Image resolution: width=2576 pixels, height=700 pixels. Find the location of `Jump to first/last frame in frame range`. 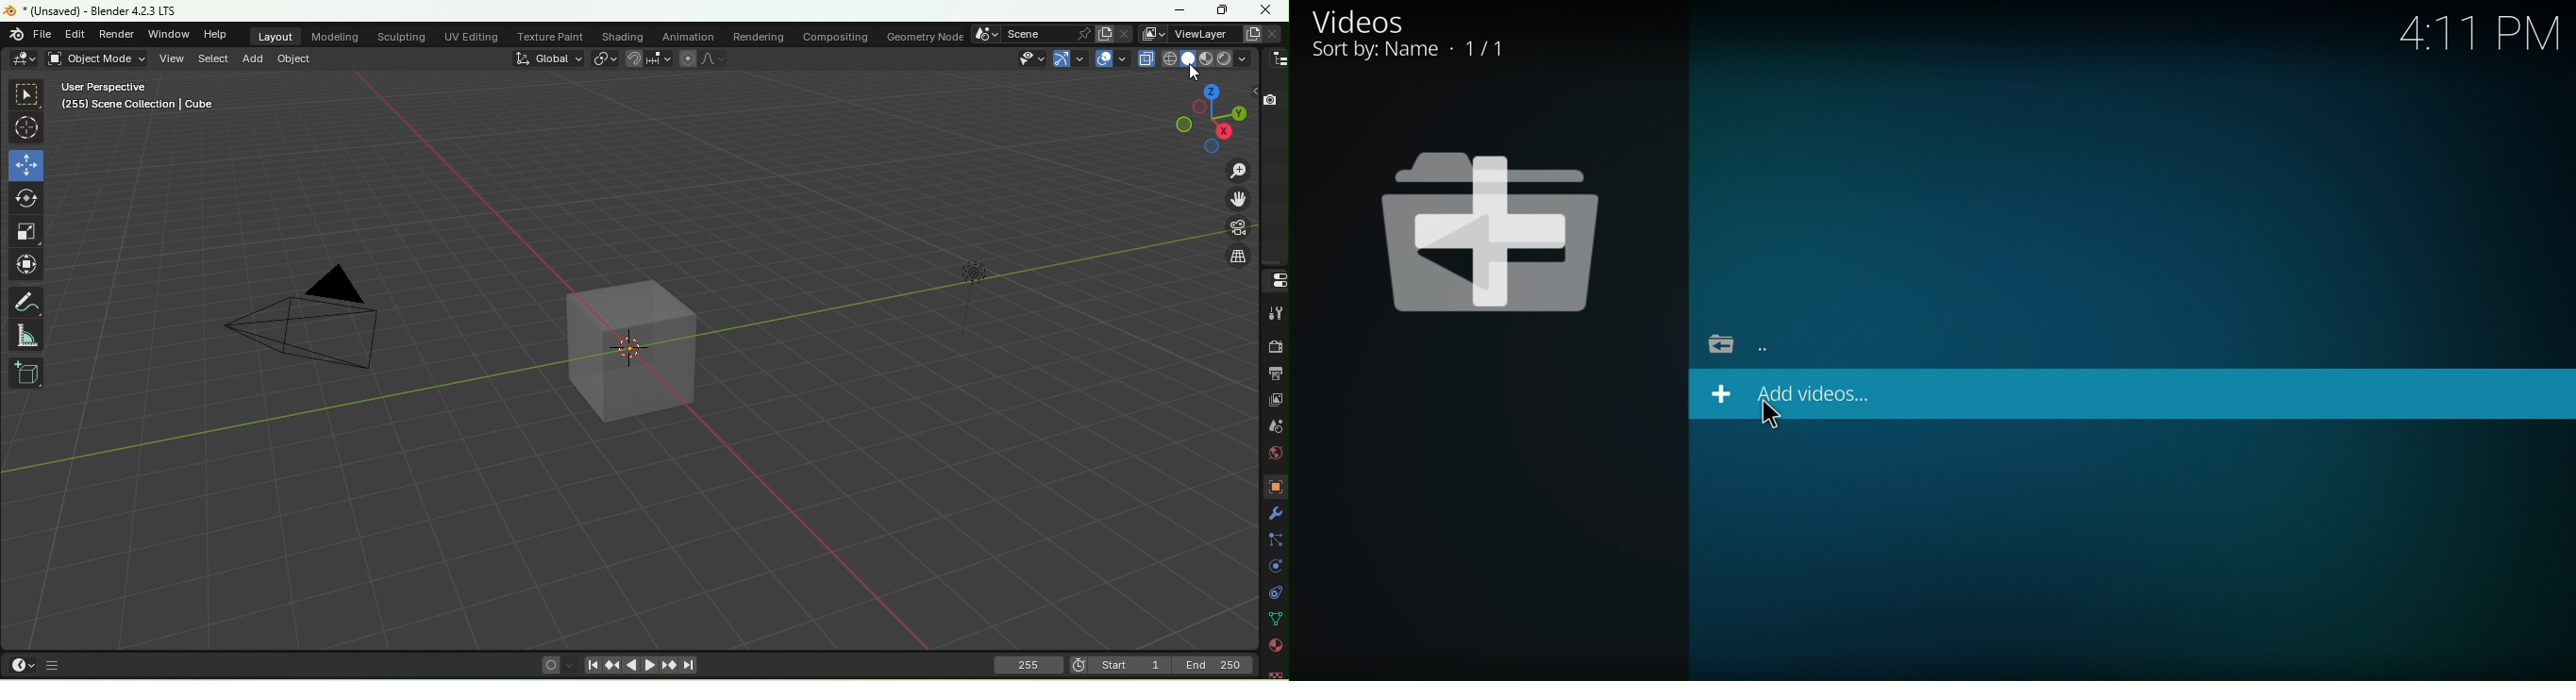

Jump to first/last frame in frame range is located at coordinates (592, 666).